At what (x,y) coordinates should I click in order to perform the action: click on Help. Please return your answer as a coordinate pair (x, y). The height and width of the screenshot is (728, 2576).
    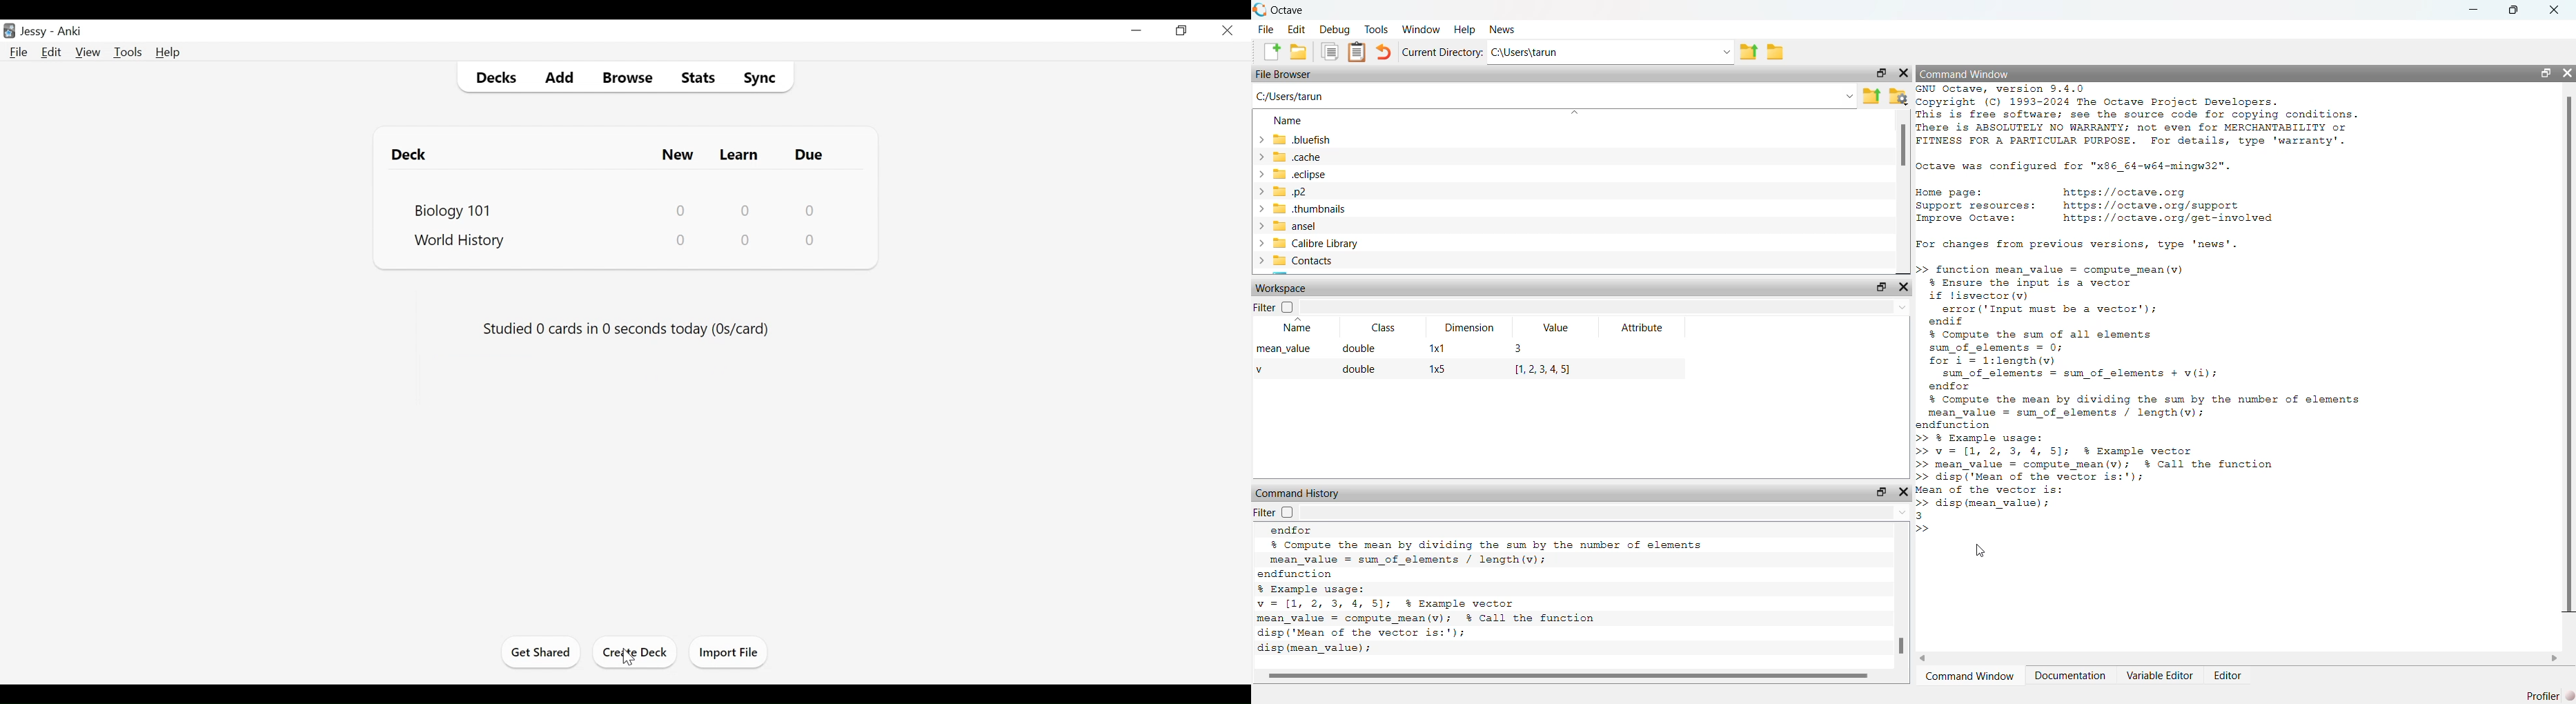
    Looking at the image, I should click on (169, 53).